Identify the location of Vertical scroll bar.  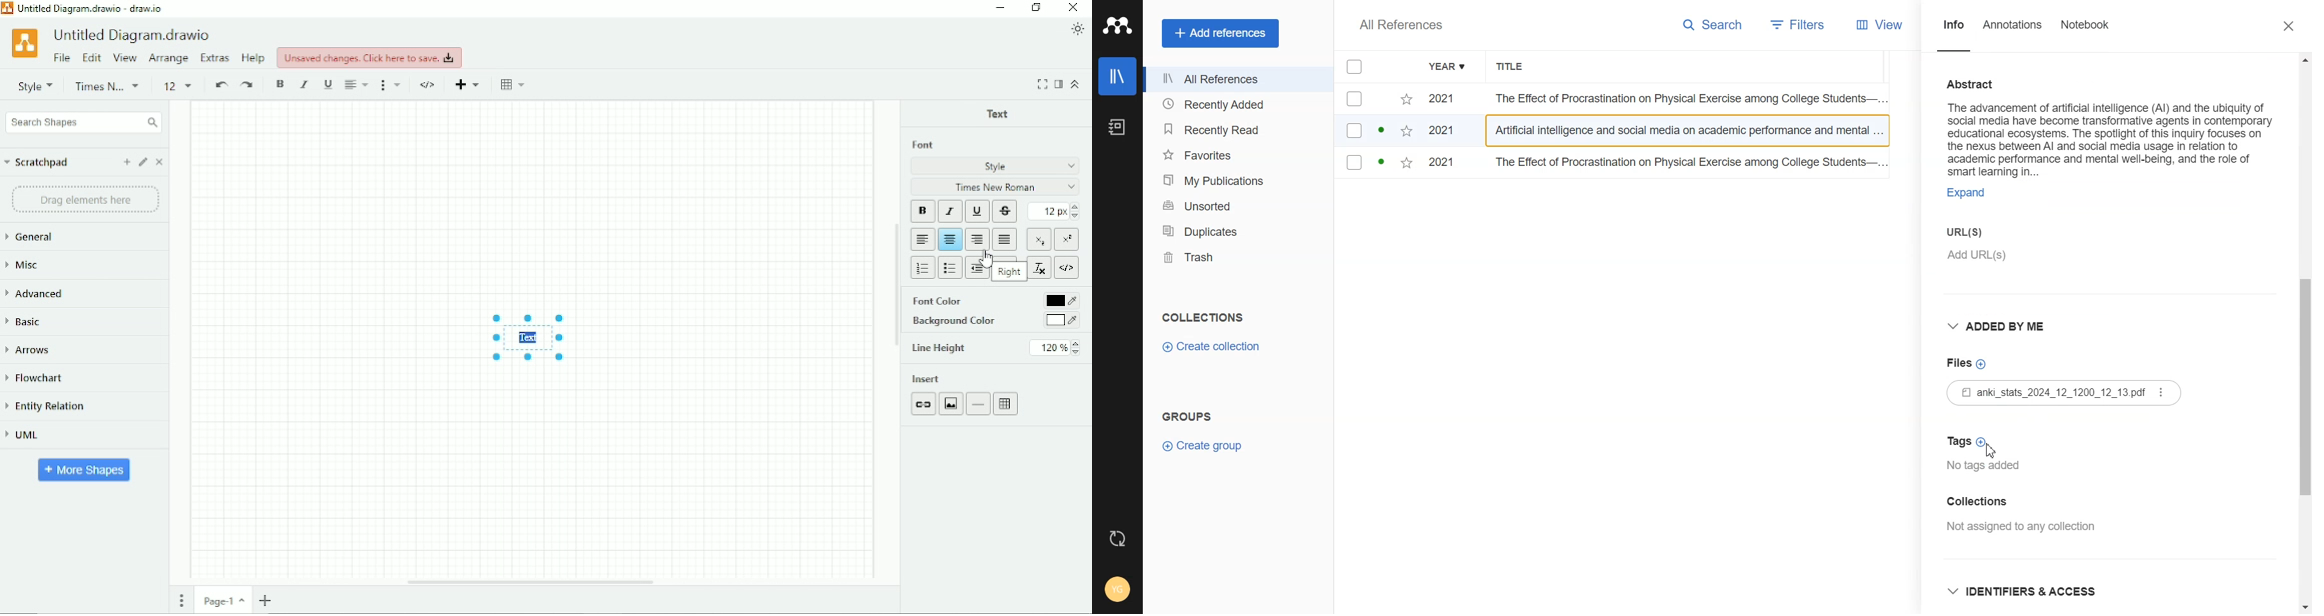
(2305, 332).